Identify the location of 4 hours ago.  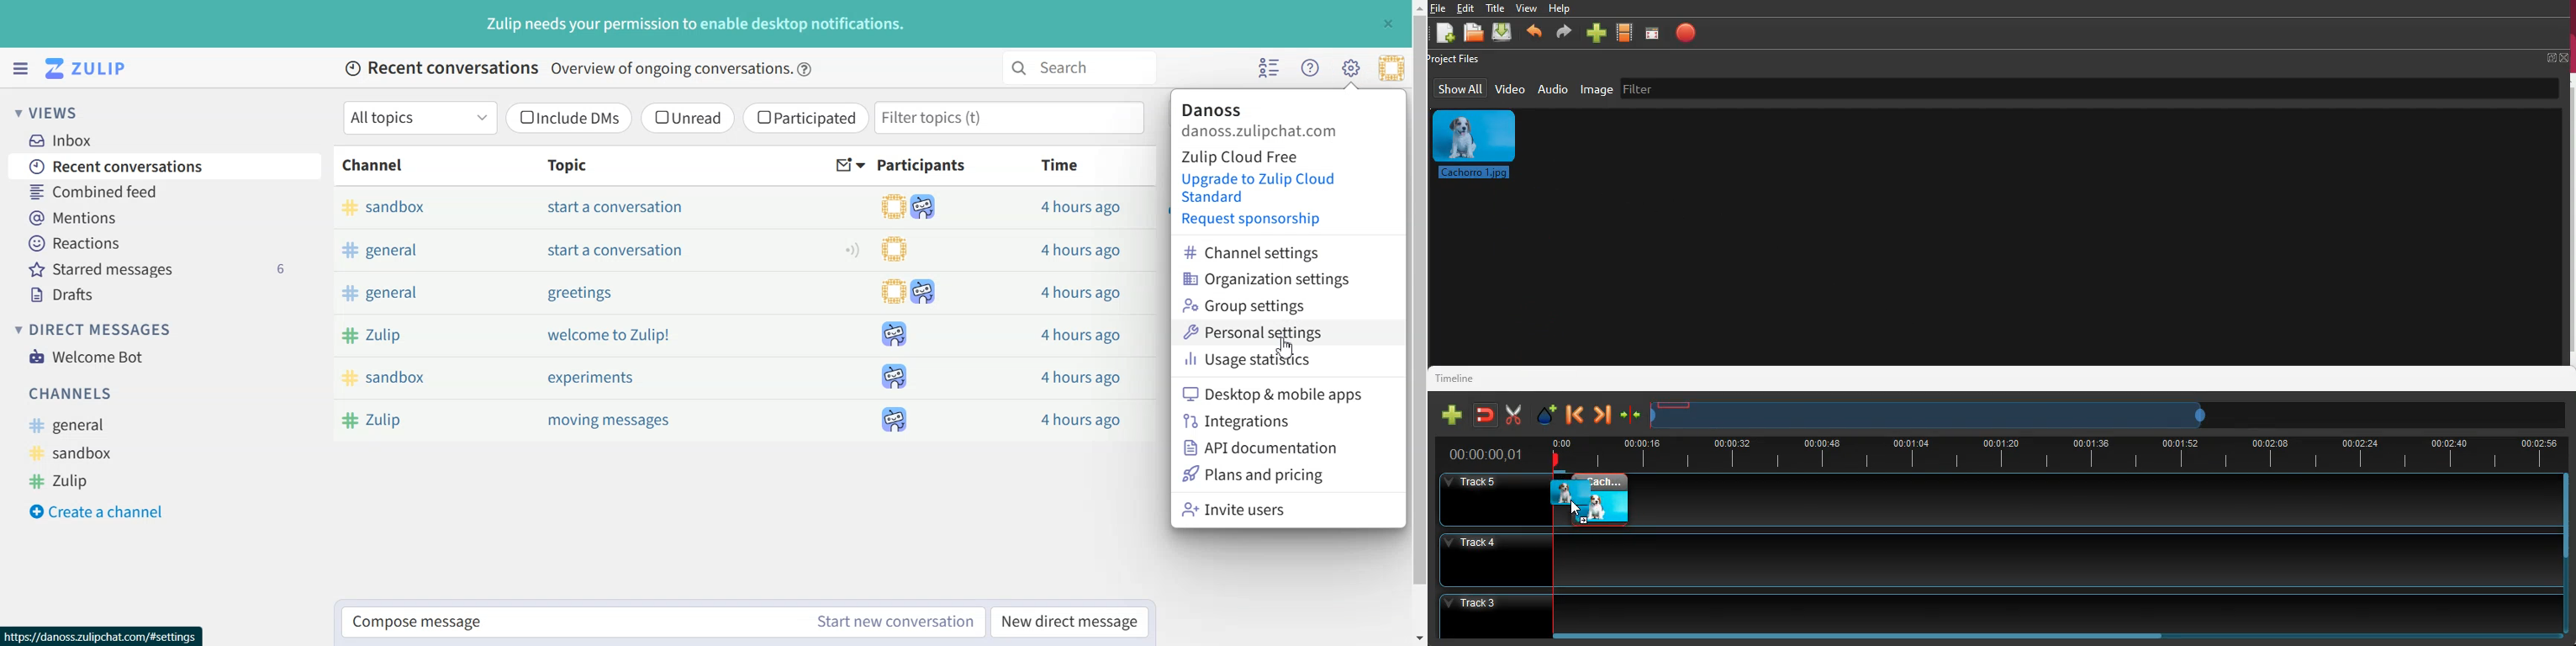
(1082, 417).